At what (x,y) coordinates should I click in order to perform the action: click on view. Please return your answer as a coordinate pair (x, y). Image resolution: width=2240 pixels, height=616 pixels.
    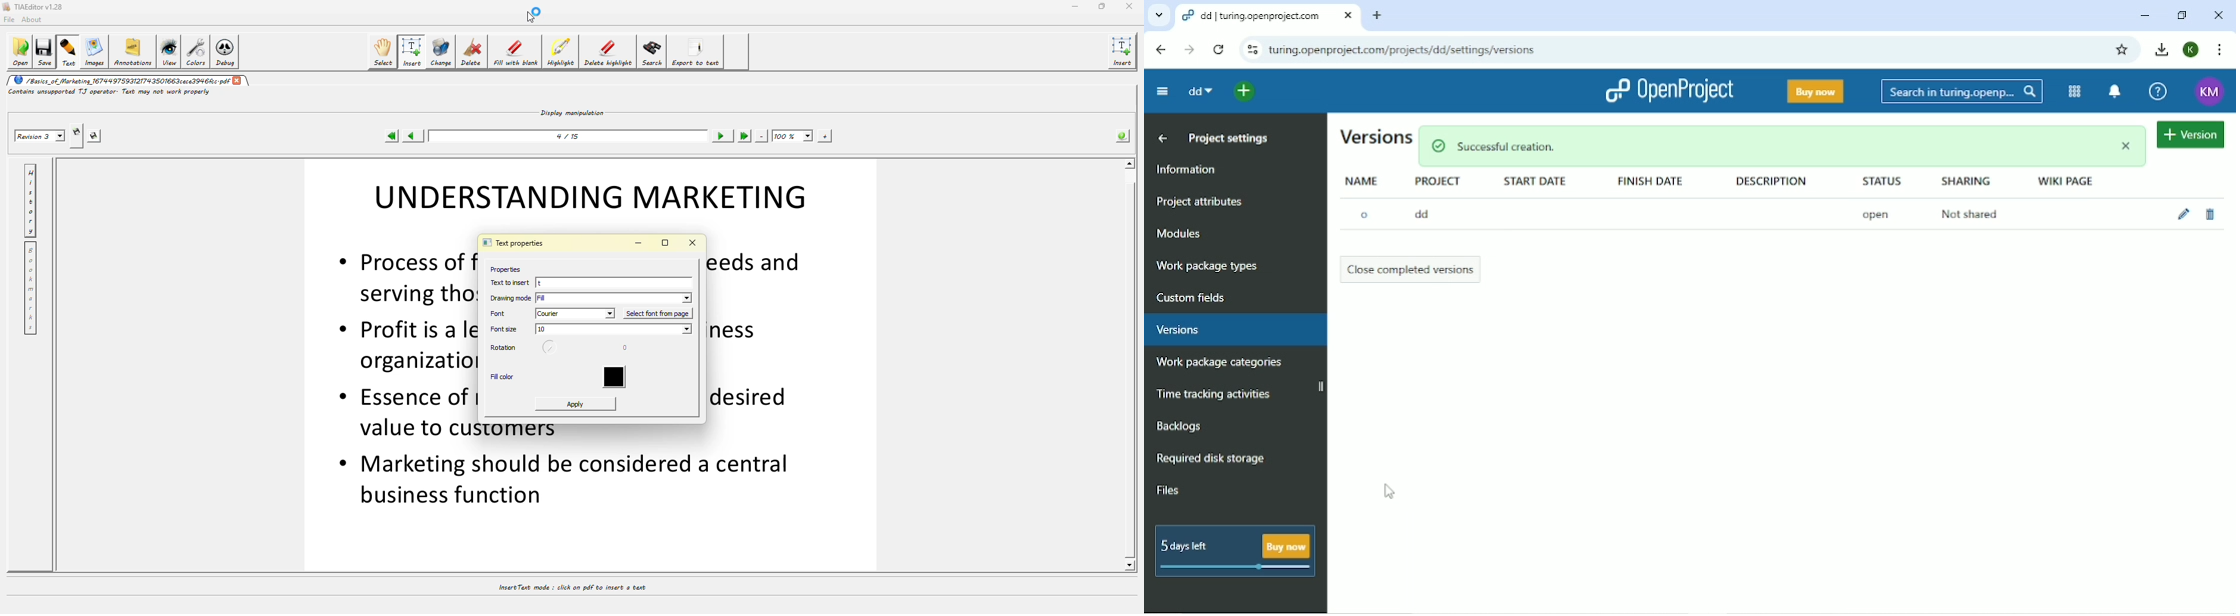
    Looking at the image, I should click on (168, 51).